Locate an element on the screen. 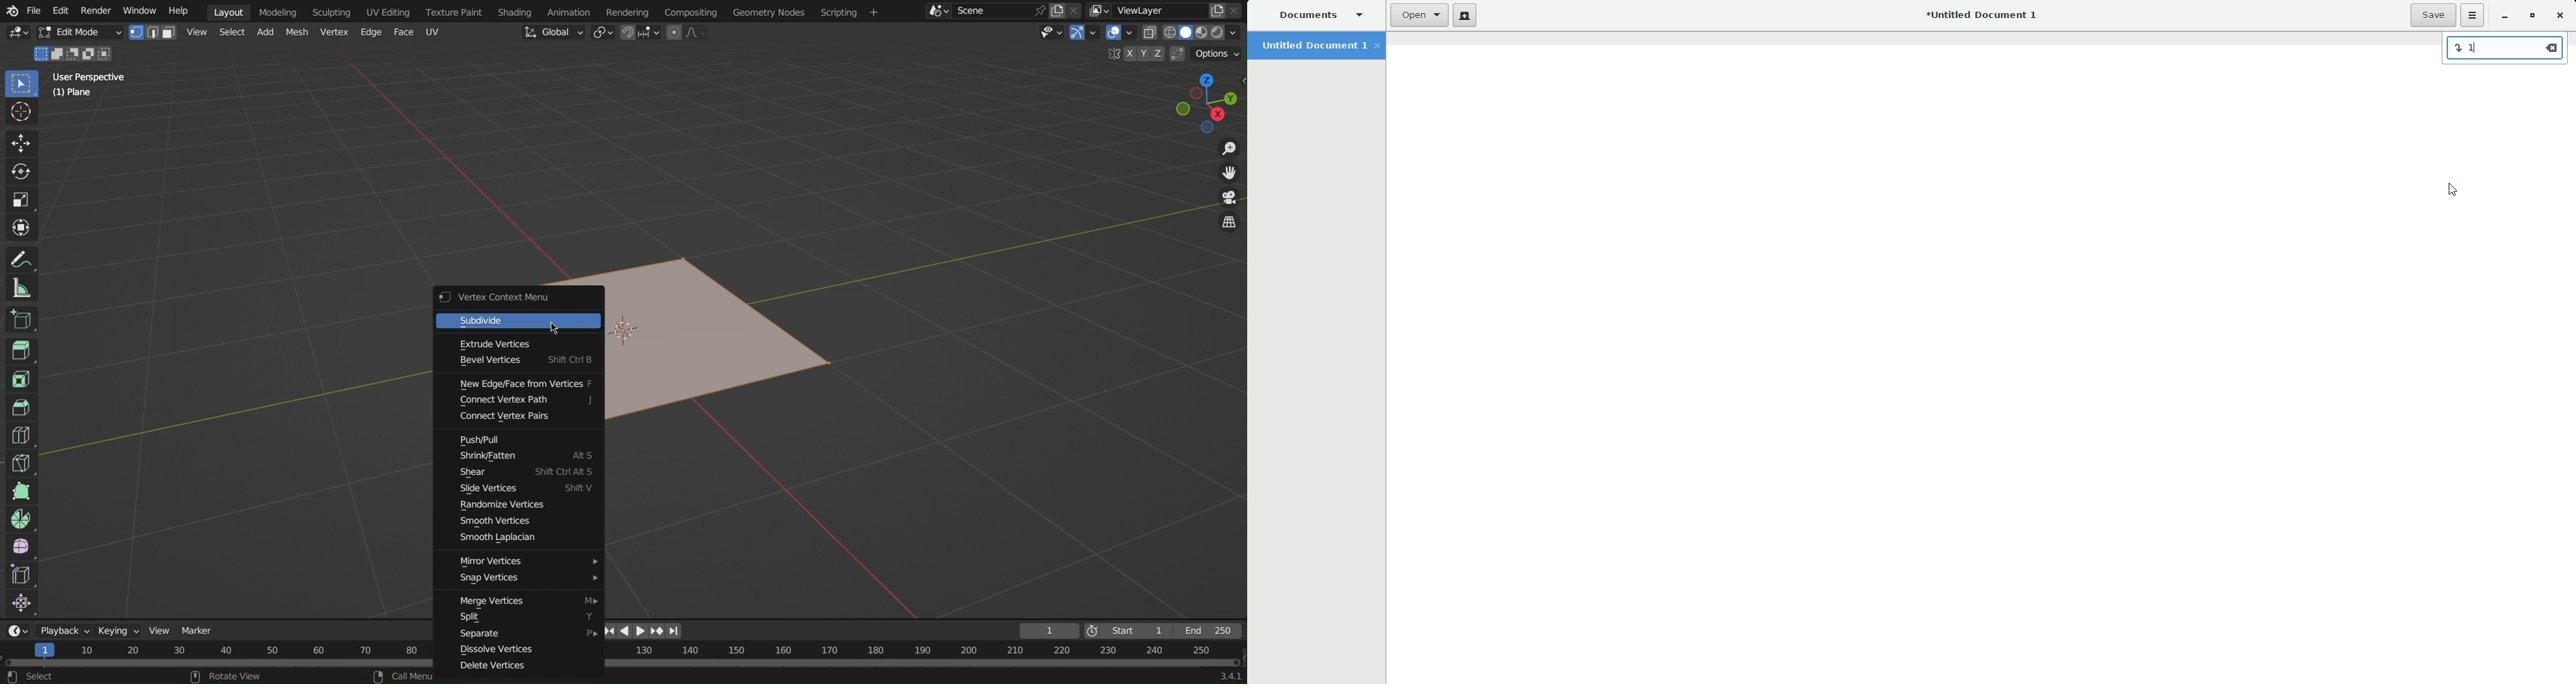  New Cube is located at coordinates (20, 319).